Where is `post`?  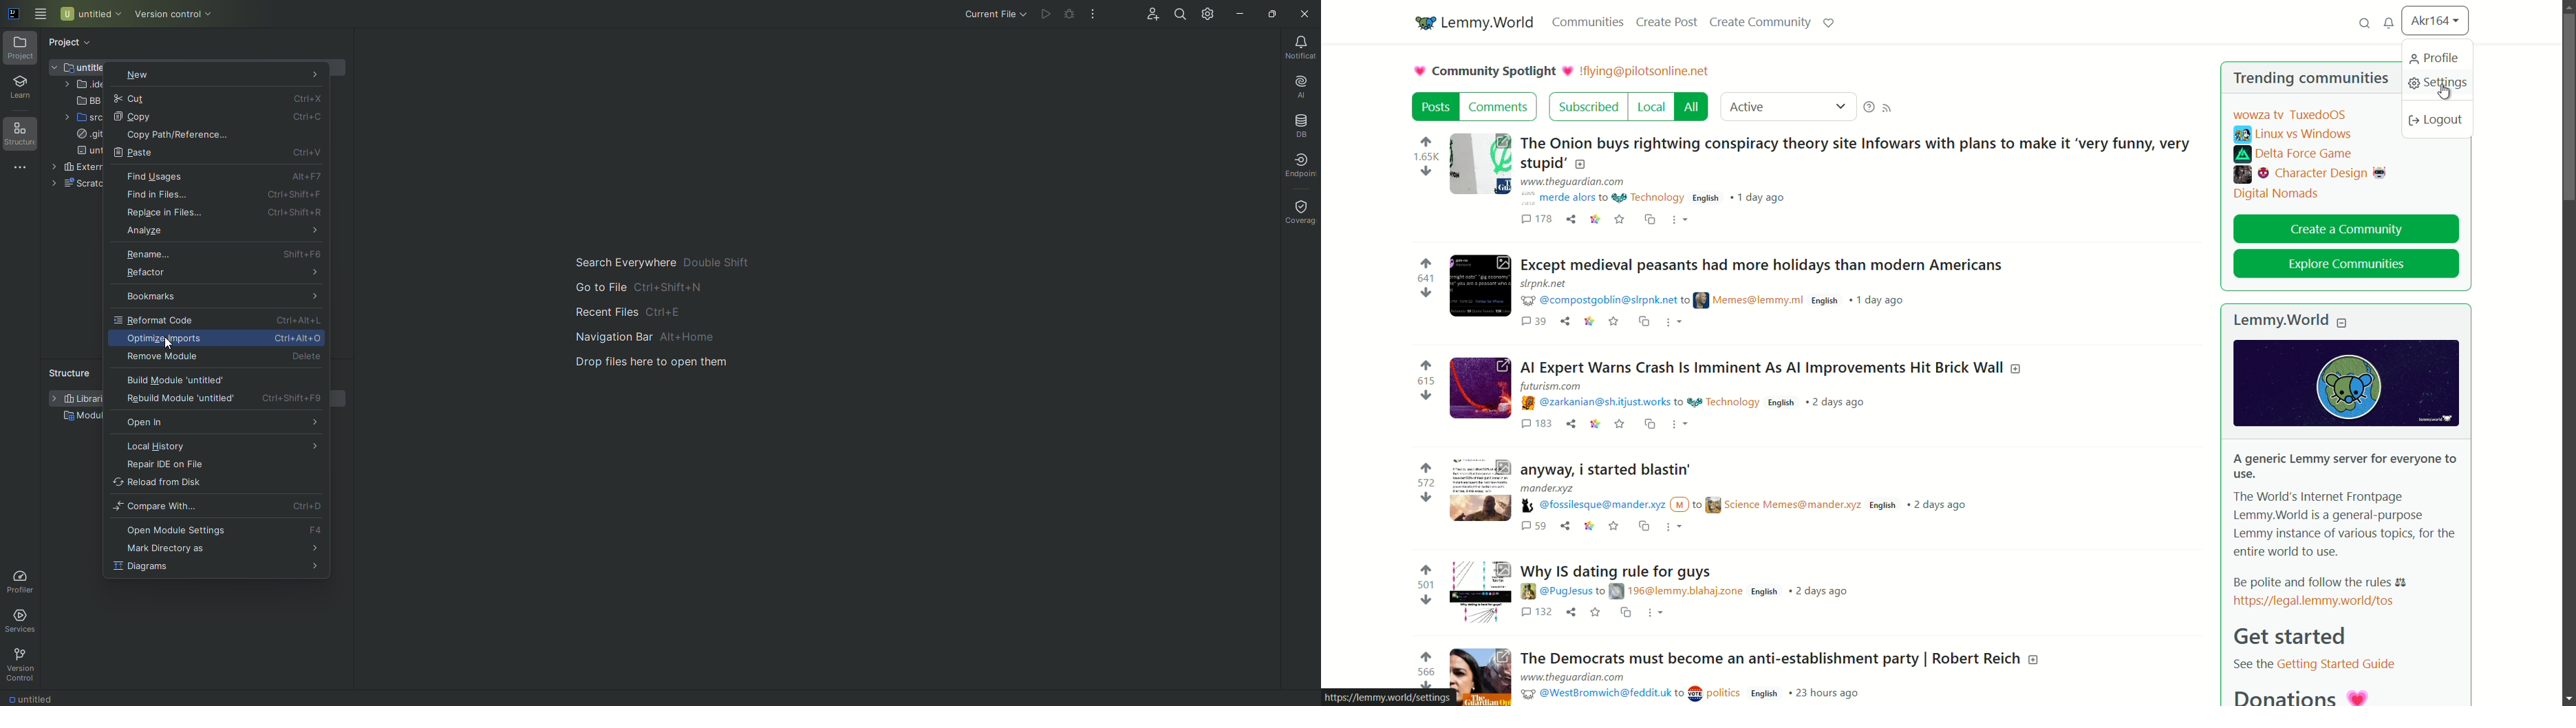
post is located at coordinates (1435, 107).